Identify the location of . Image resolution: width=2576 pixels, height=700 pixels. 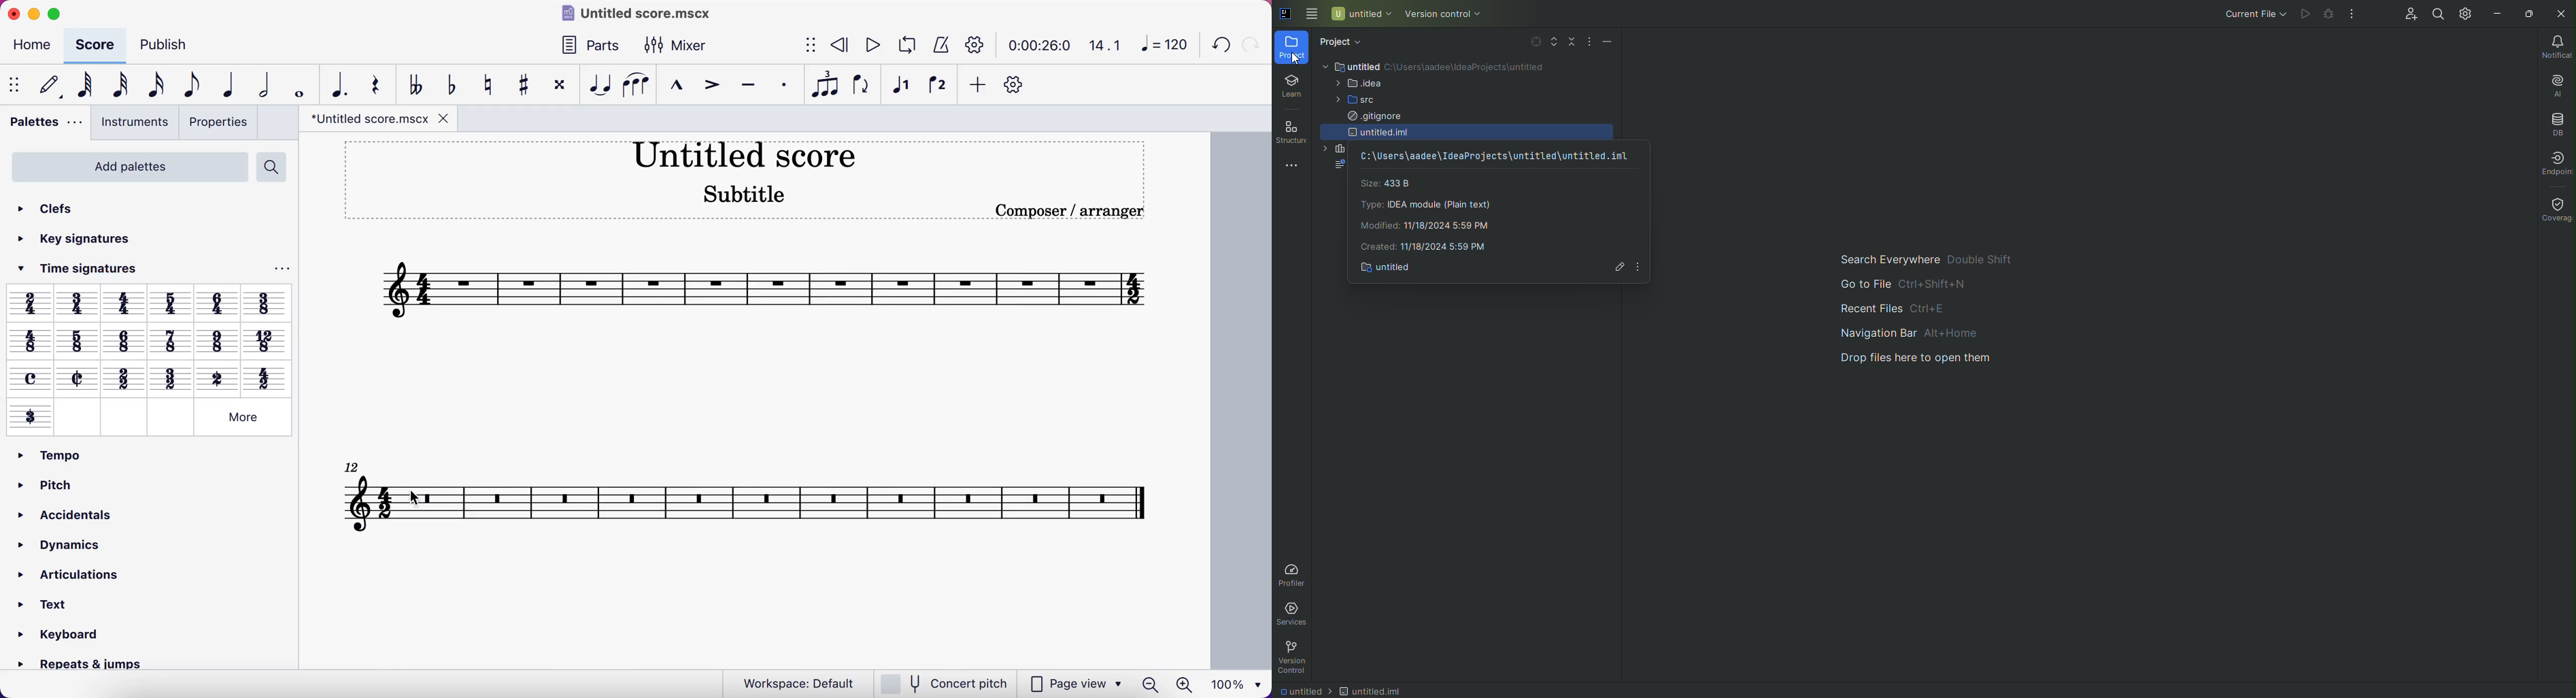
(267, 302).